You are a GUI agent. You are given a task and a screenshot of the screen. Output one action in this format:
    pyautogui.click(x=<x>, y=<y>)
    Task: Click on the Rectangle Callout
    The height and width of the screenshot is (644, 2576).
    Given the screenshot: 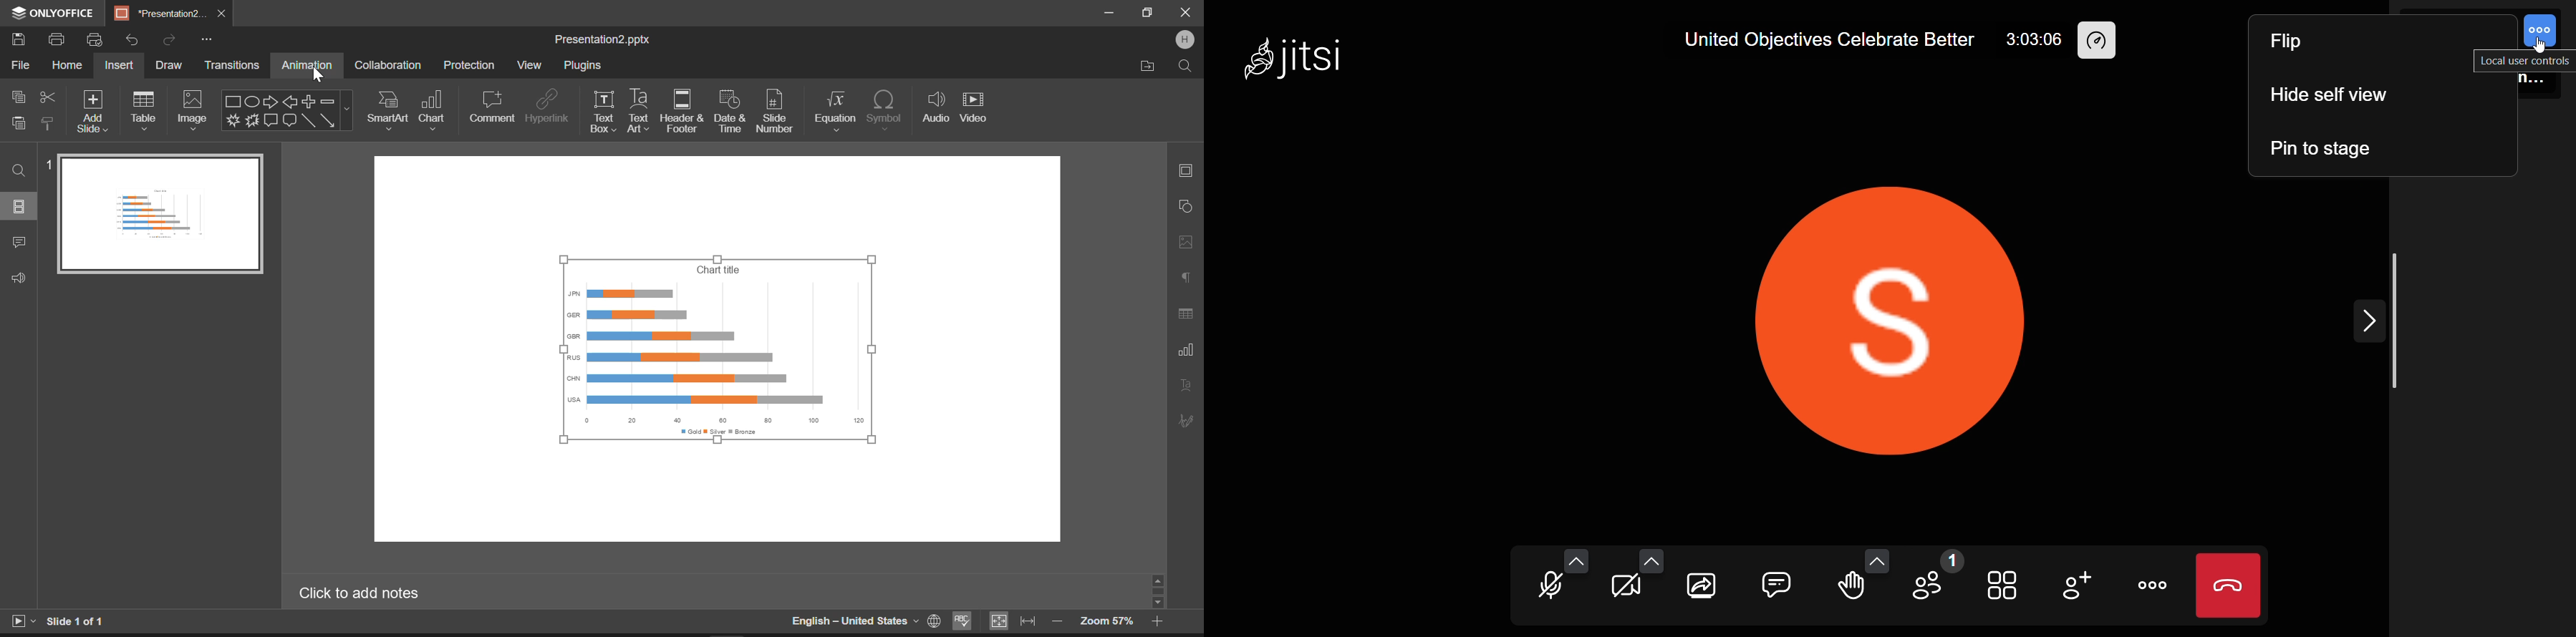 What is the action you would take?
    pyautogui.click(x=270, y=120)
    